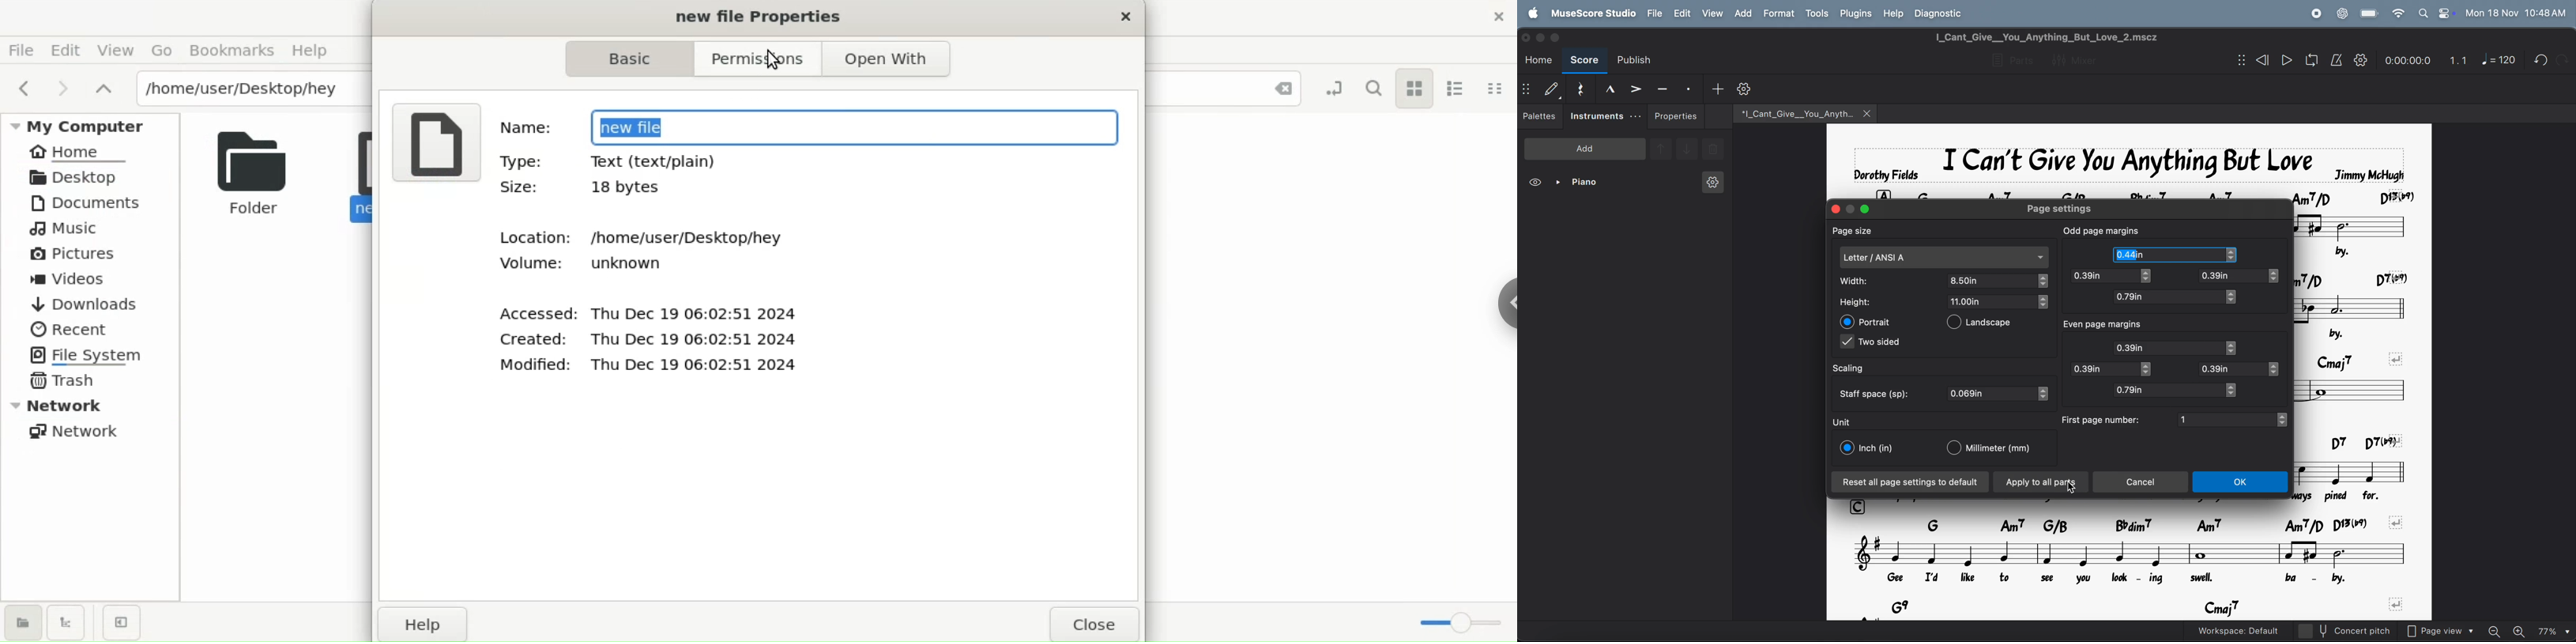 The height and width of the screenshot is (644, 2576). Describe the element at coordinates (2102, 276) in the screenshot. I see `0.39 in` at that location.